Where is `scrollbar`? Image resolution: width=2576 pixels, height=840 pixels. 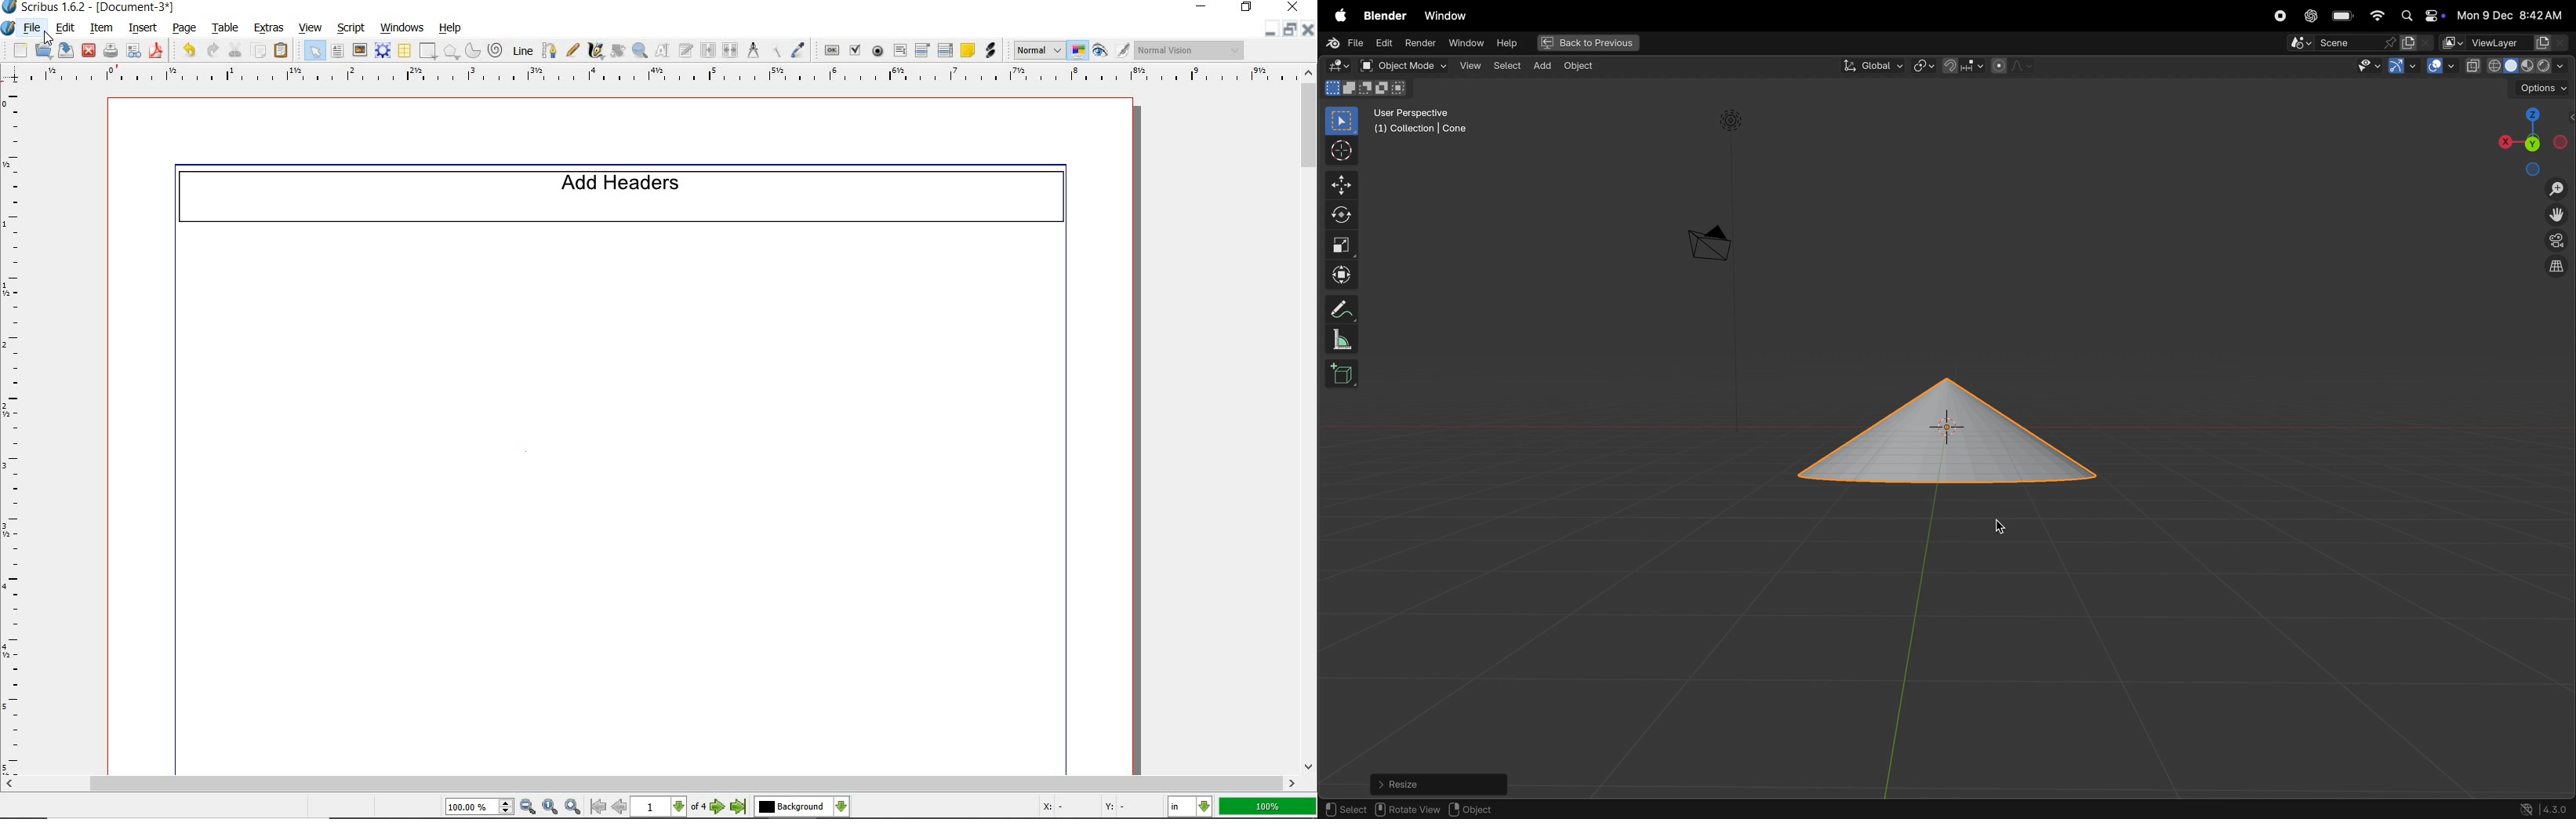
scrollbar is located at coordinates (649, 785).